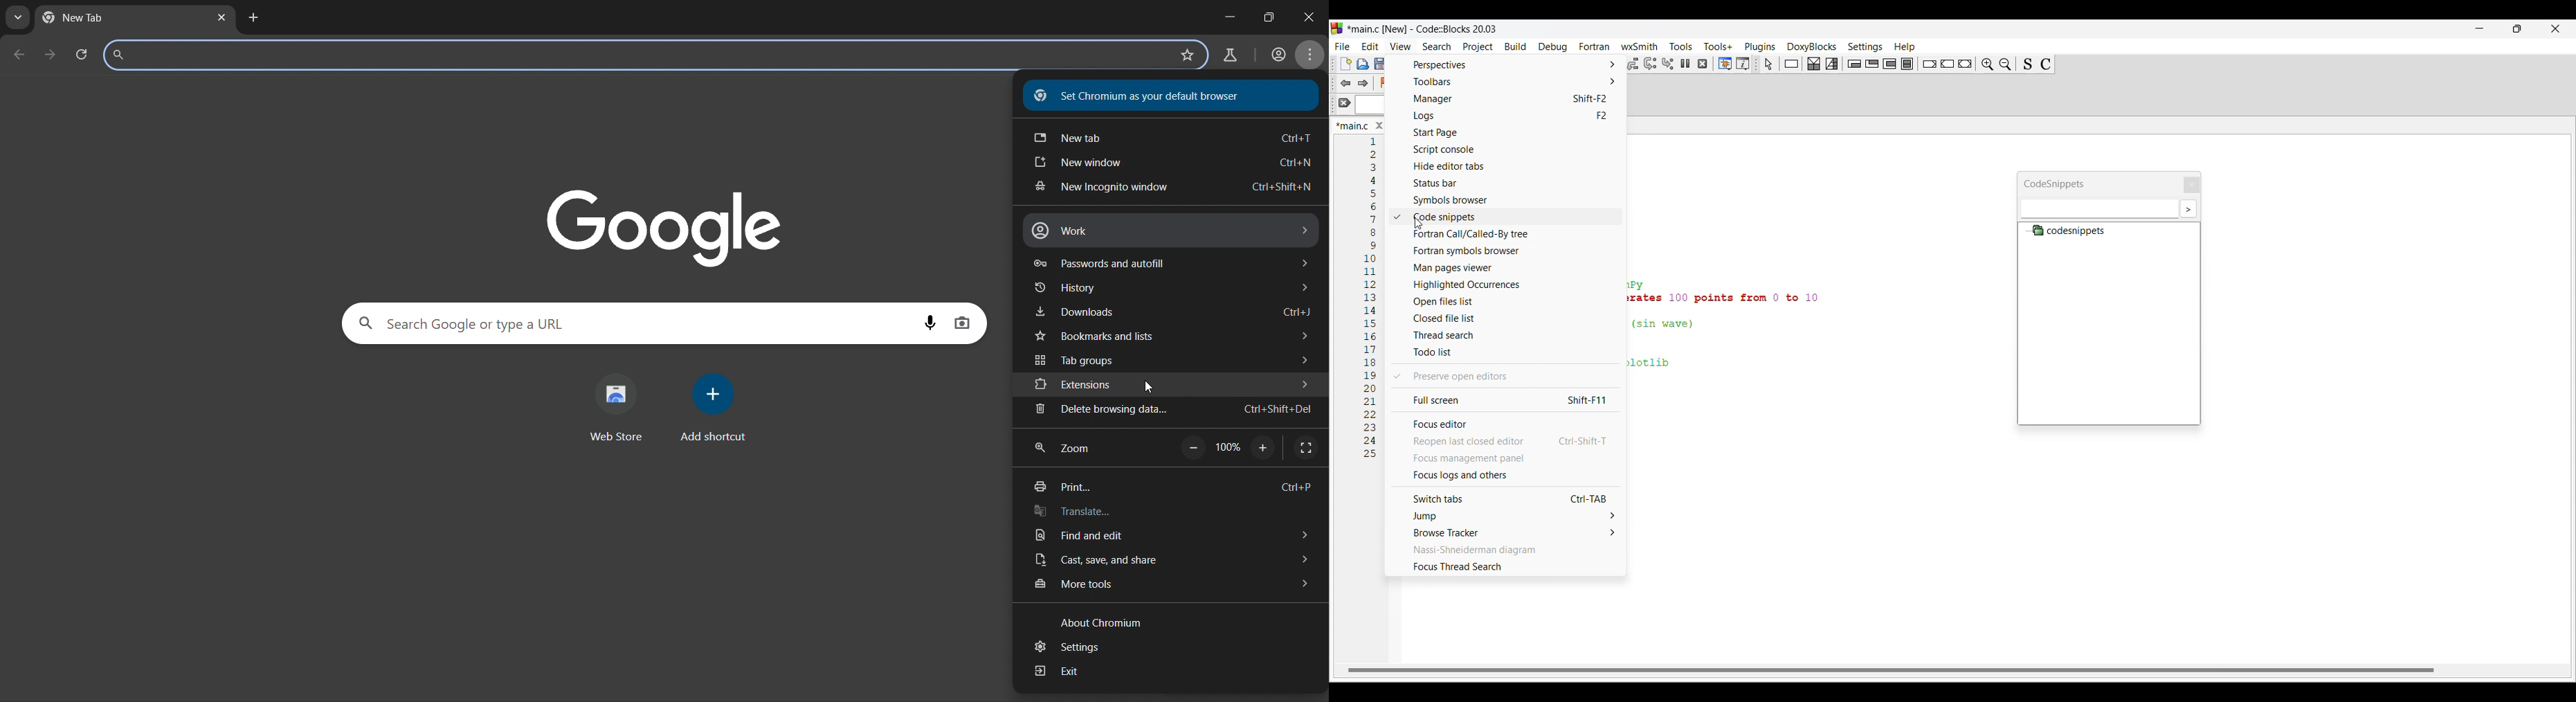 This screenshot has height=728, width=2576. I want to click on Exit condition loop, so click(1872, 64).